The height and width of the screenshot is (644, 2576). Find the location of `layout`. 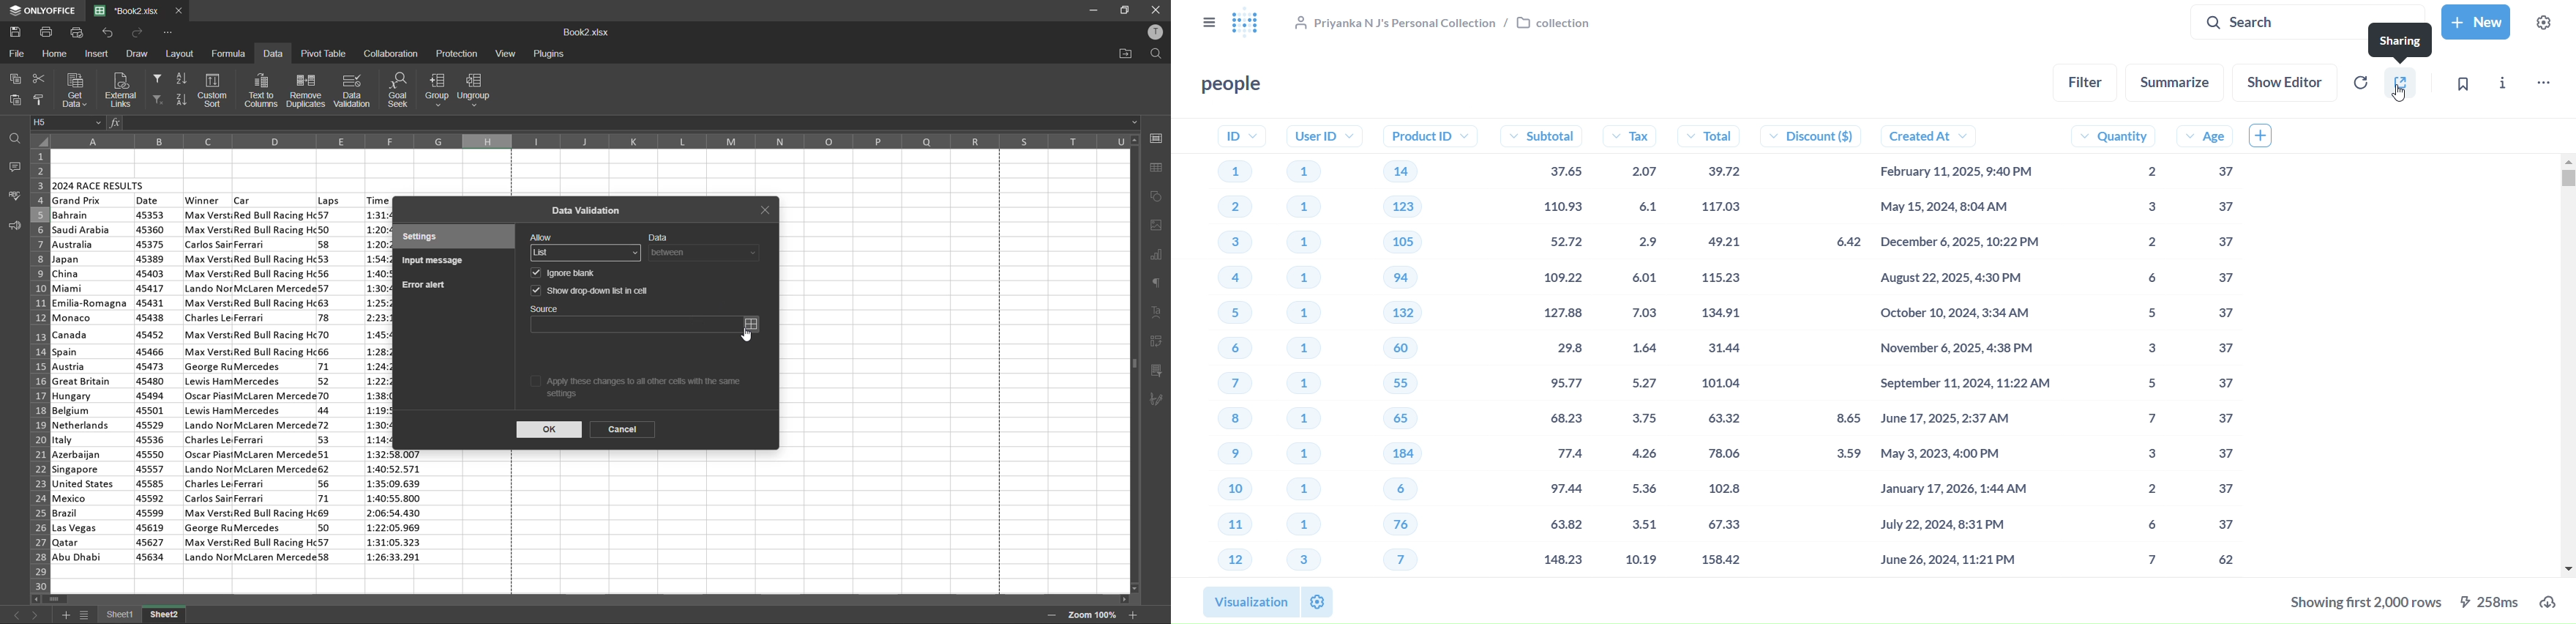

layout is located at coordinates (182, 54).